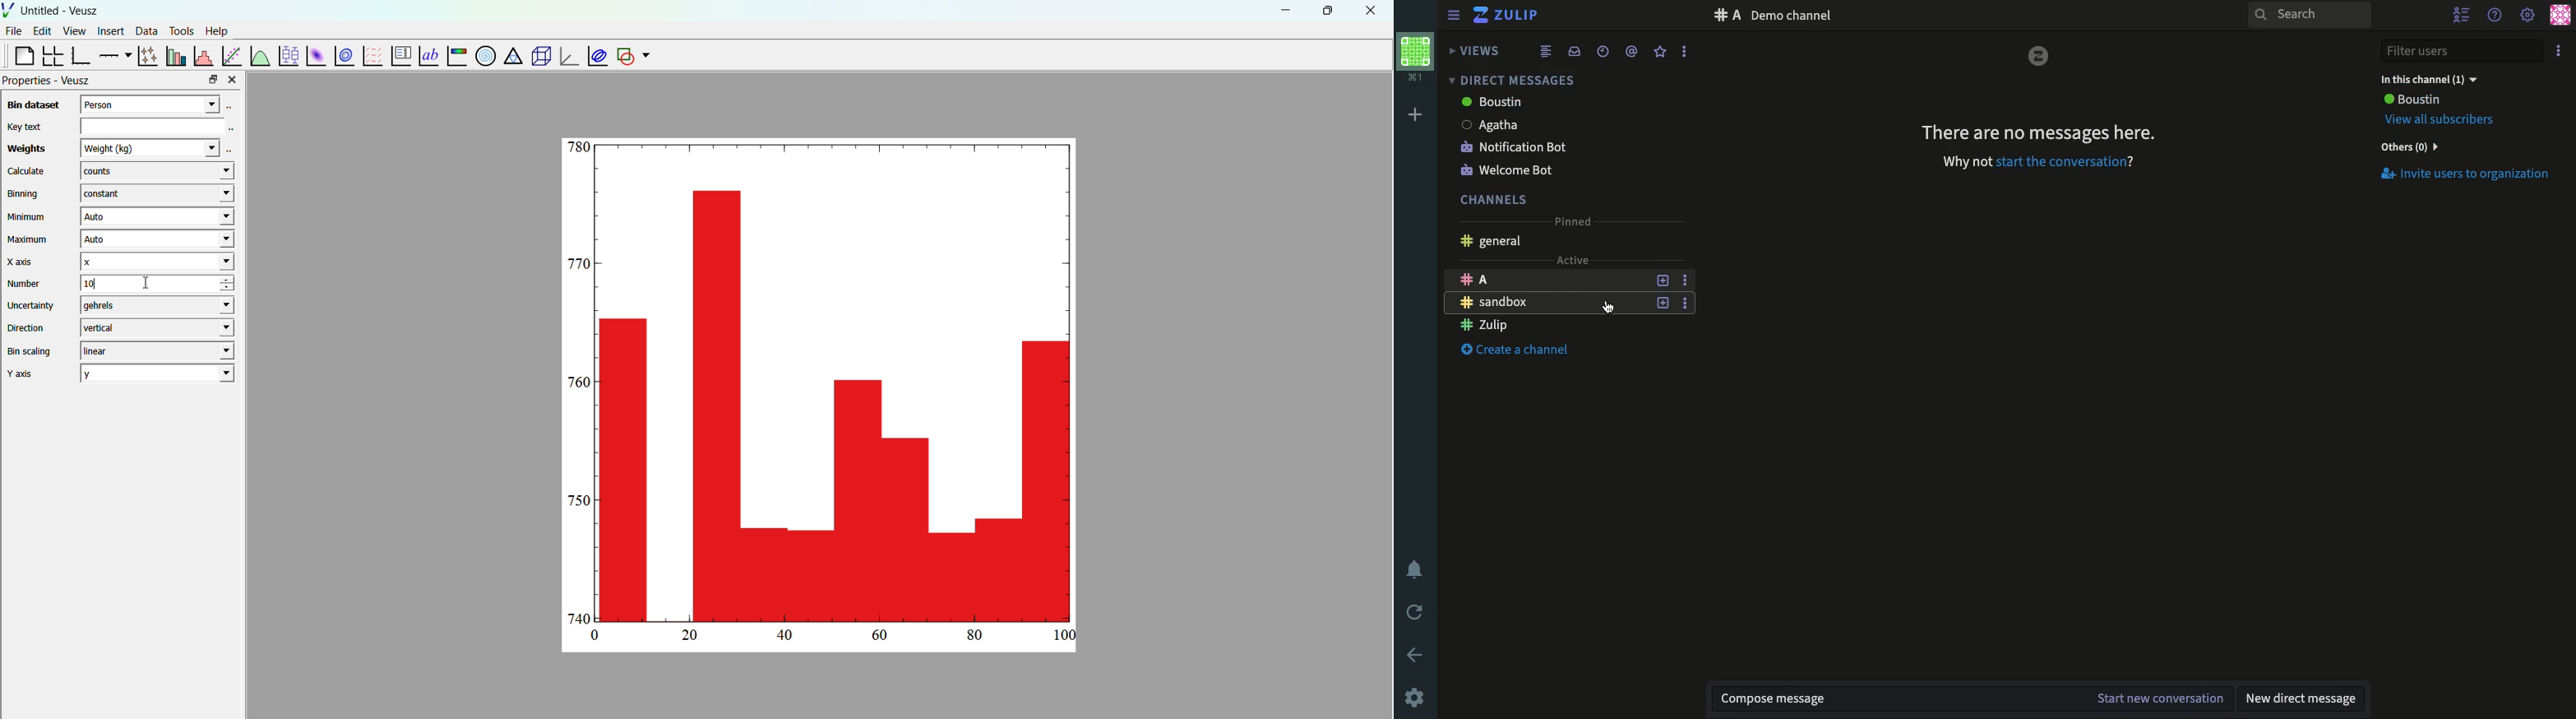 This screenshot has height=728, width=2576. What do you see at coordinates (2463, 52) in the screenshot?
I see `Filter users` at bounding box center [2463, 52].